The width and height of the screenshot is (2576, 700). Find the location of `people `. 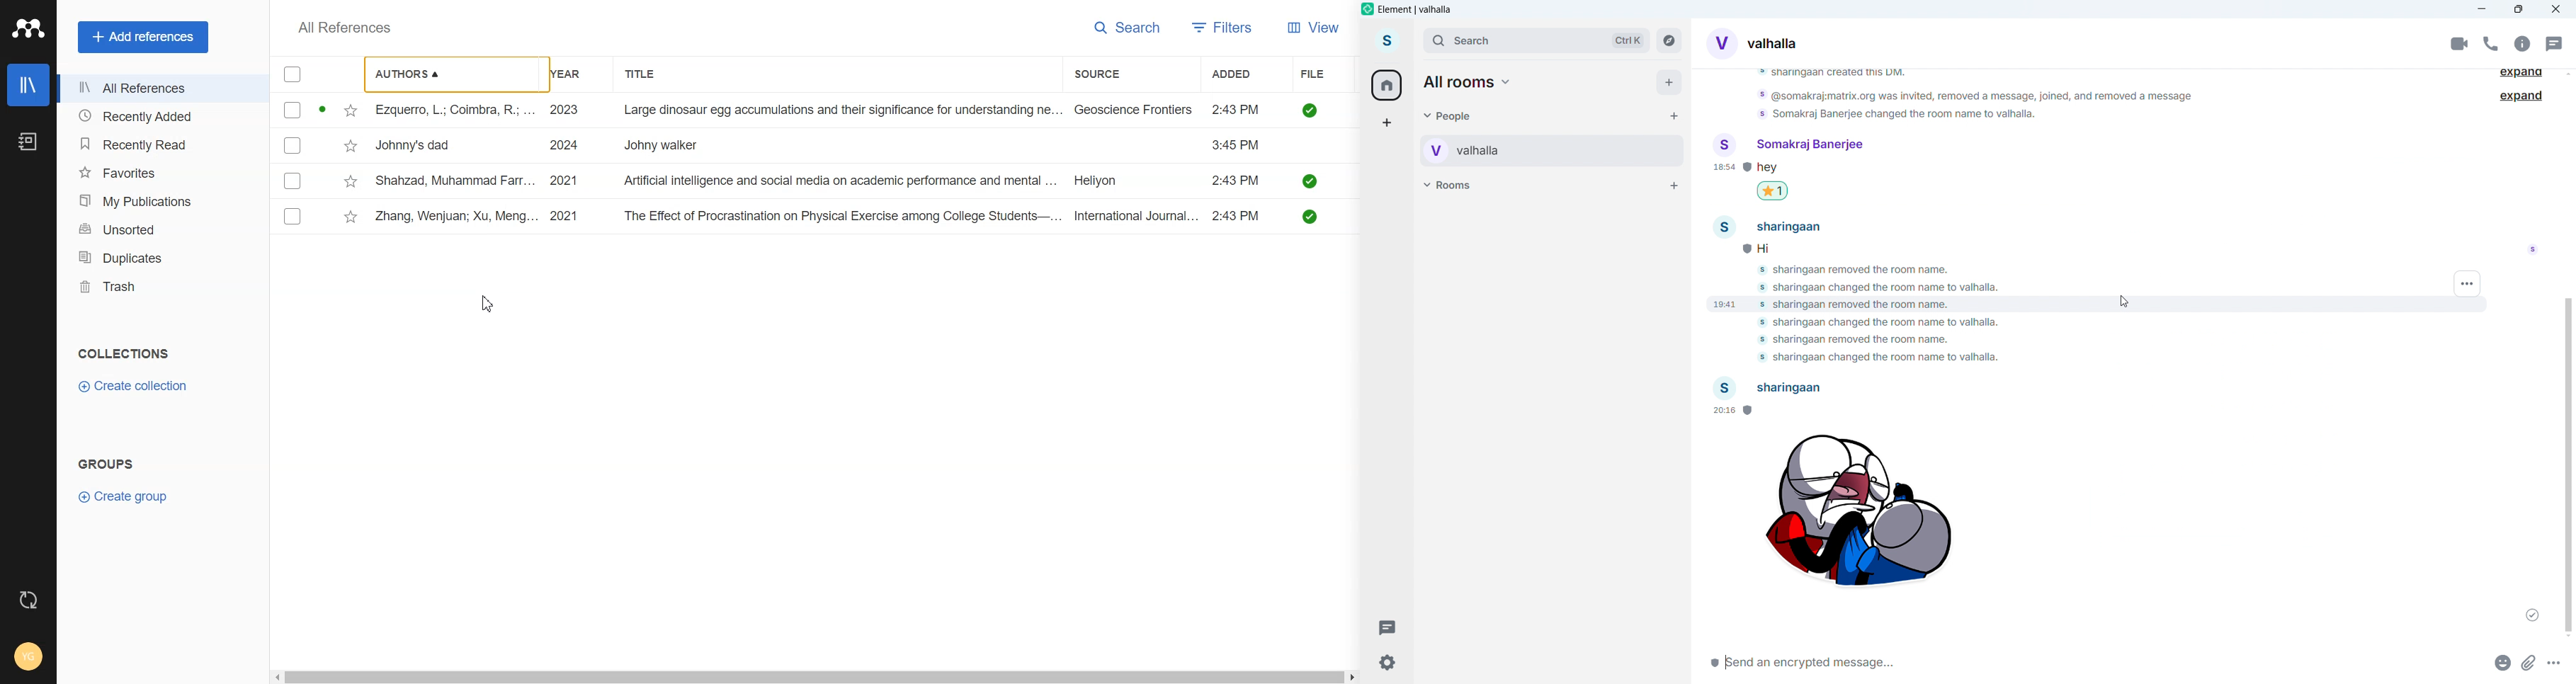

people  is located at coordinates (1449, 115).